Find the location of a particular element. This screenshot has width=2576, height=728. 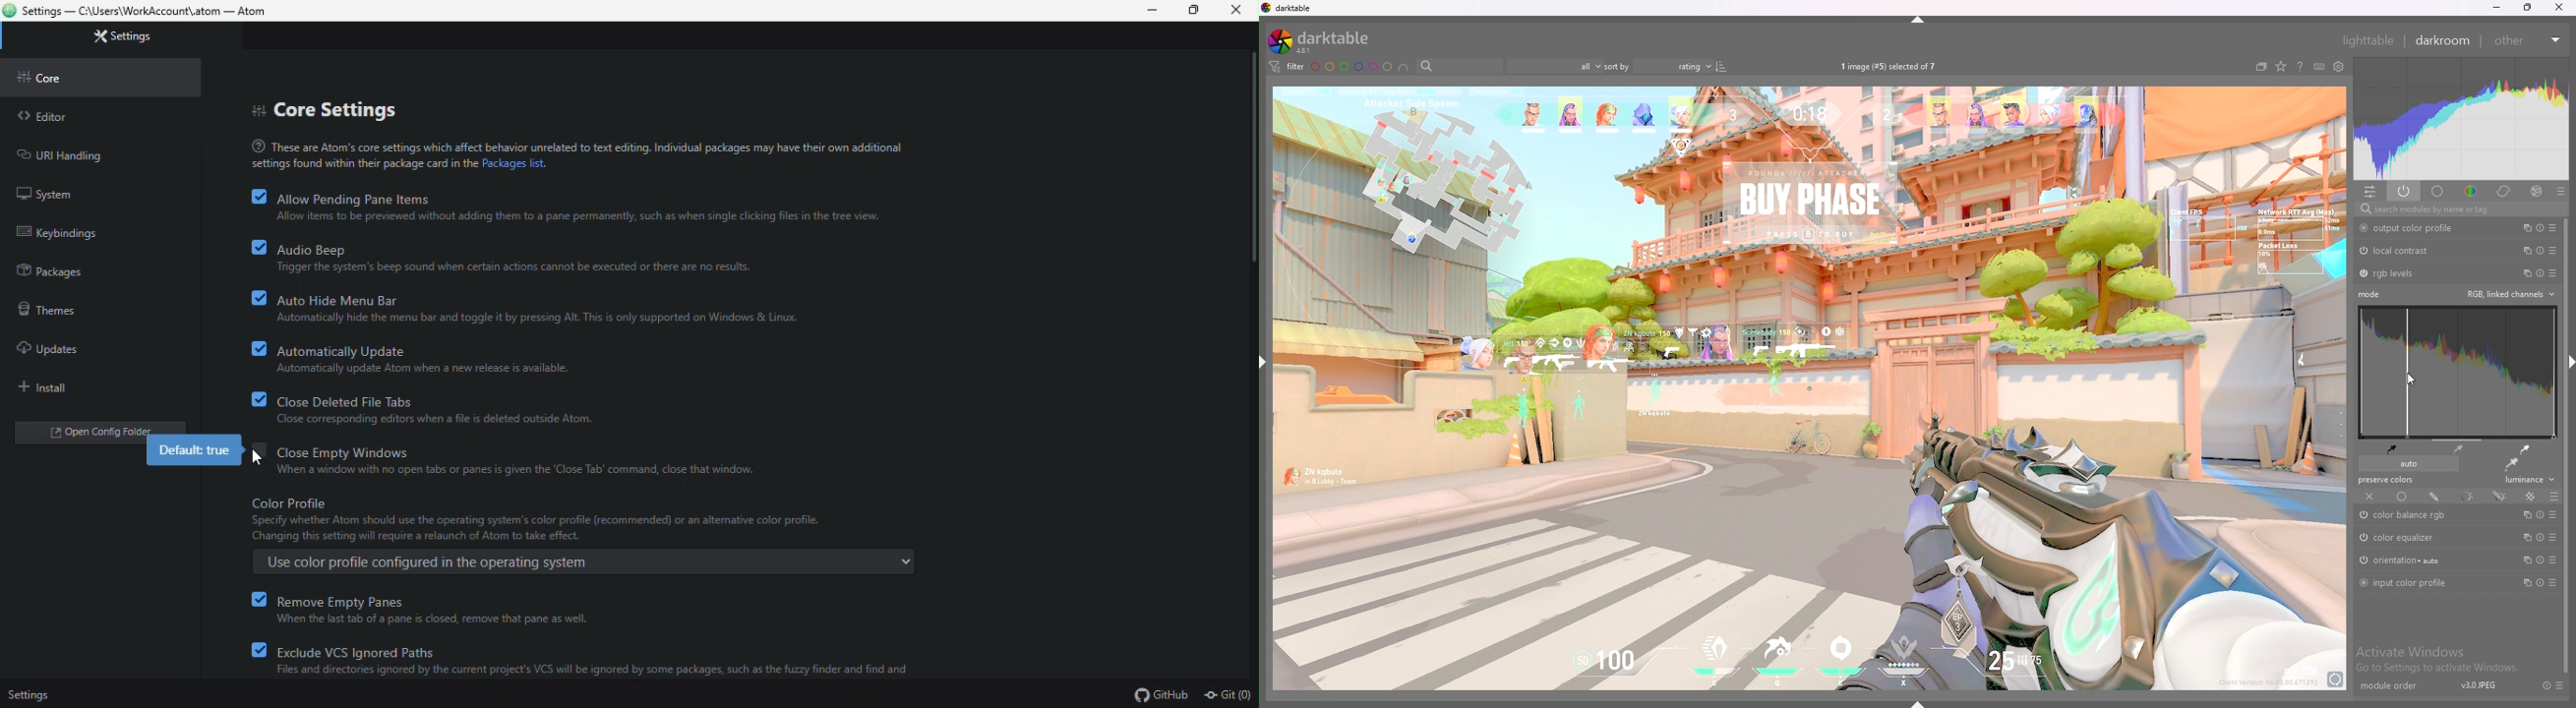

Windows Activation Prompt is located at coordinates (2441, 659).